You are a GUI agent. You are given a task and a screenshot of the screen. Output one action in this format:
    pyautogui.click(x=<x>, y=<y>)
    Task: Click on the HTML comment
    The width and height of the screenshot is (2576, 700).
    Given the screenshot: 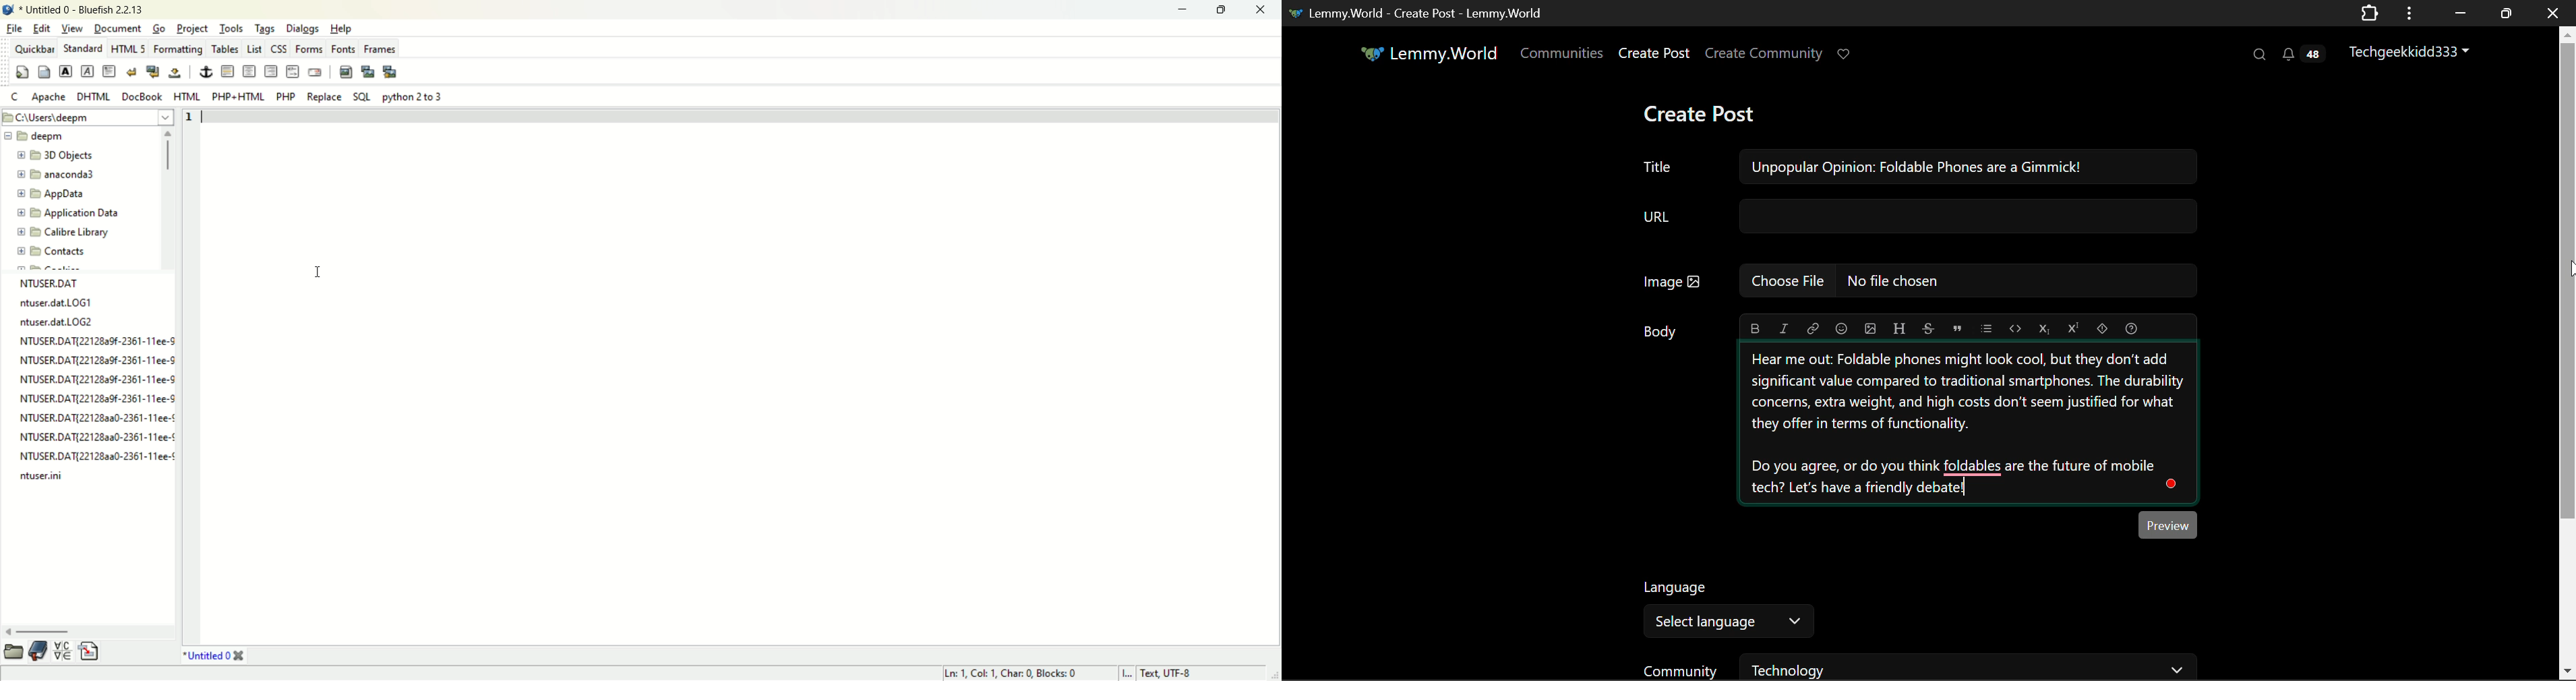 What is the action you would take?
    pyautogui.click(x=292, y=73)
    